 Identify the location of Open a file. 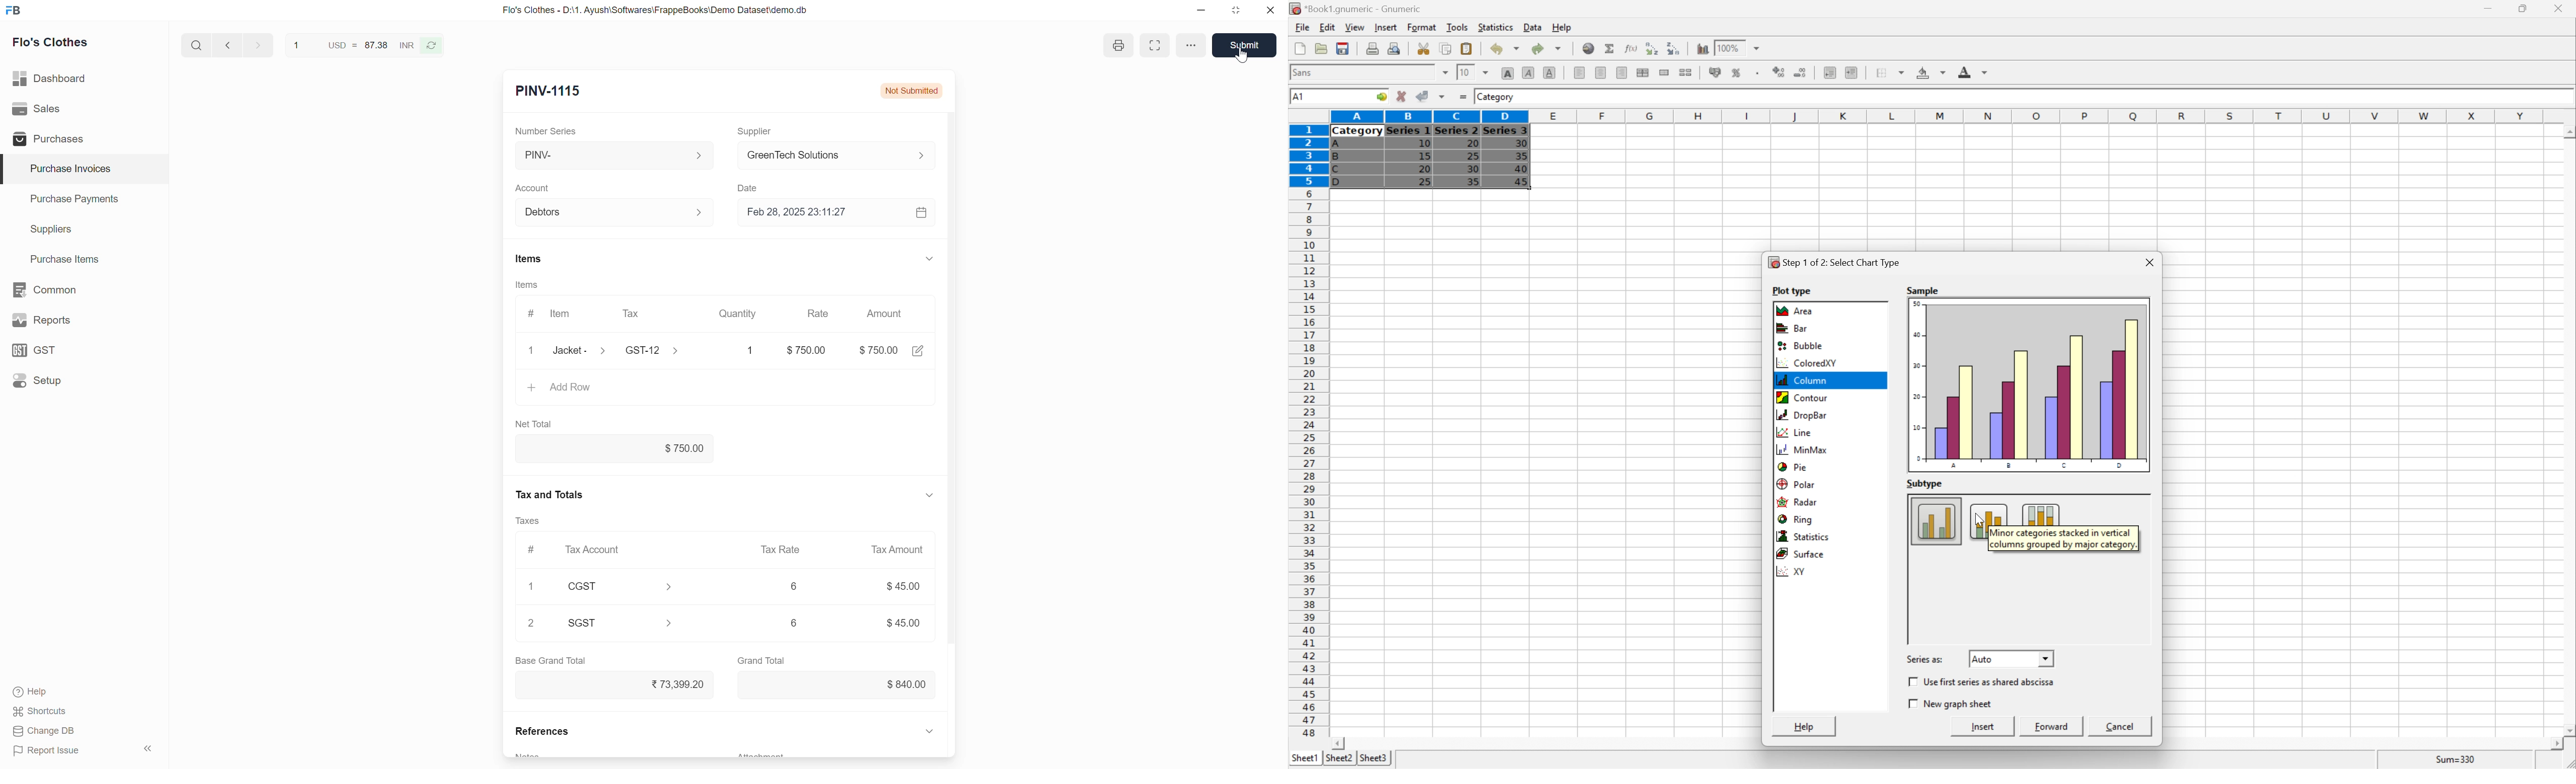
(1320, 48).